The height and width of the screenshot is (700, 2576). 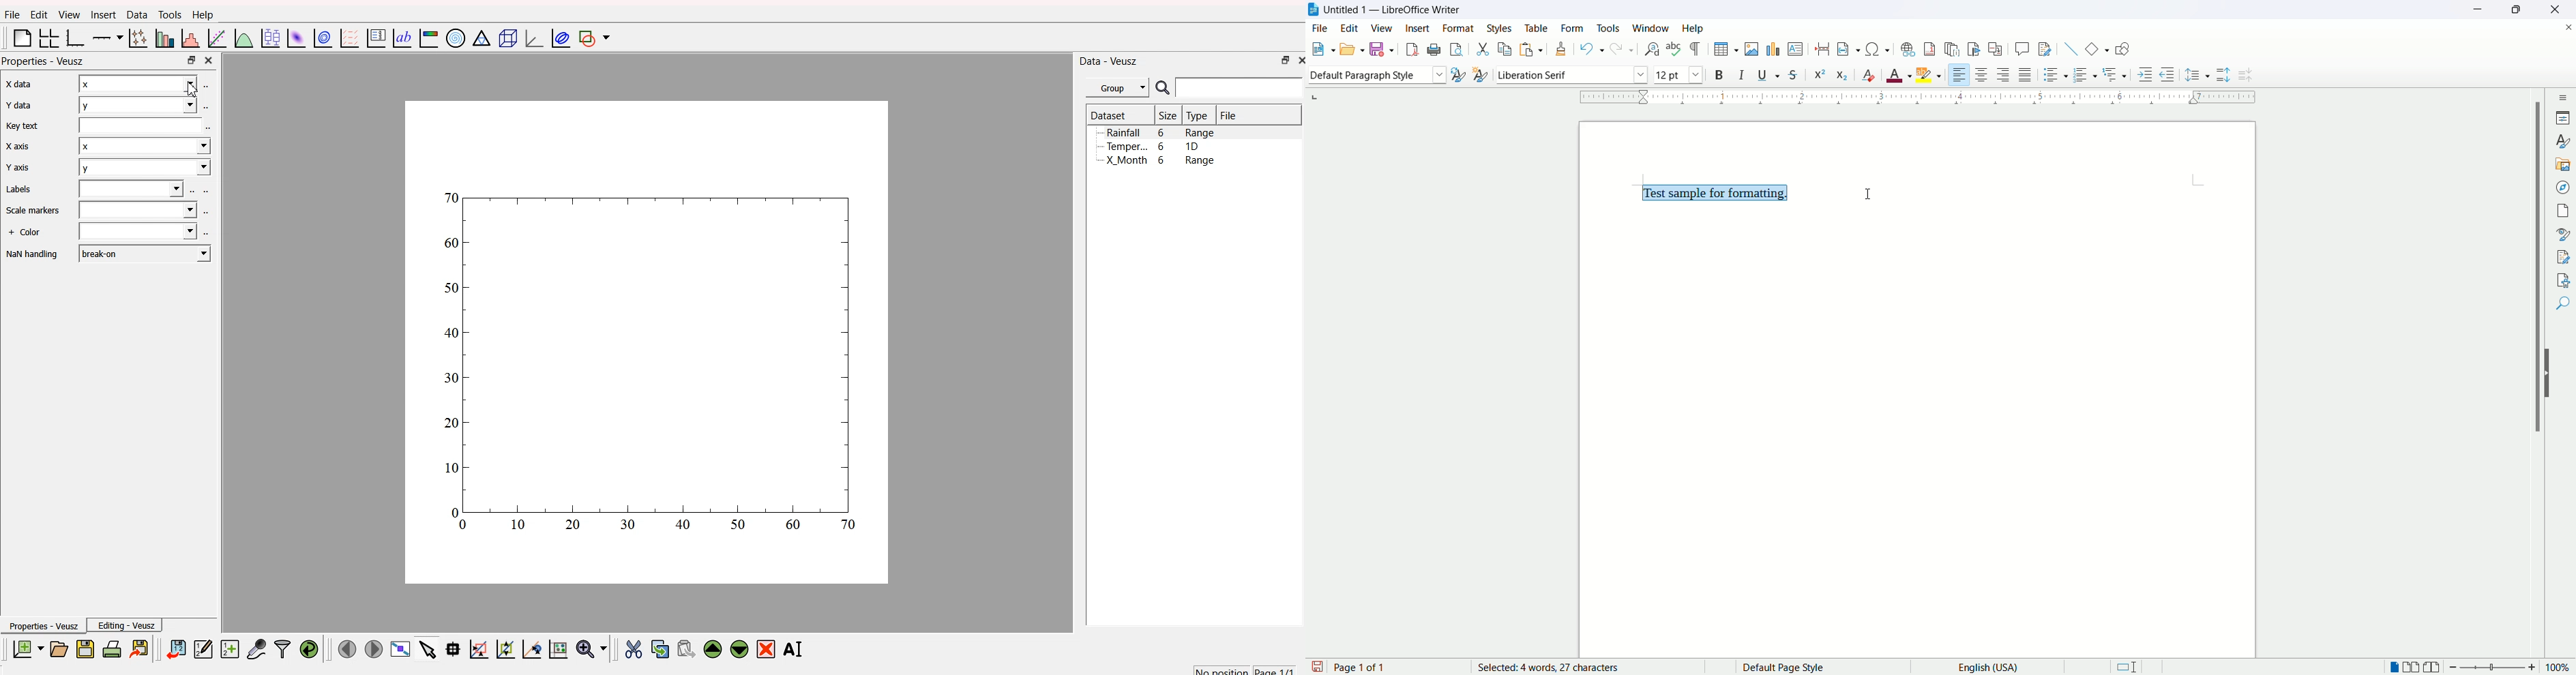 What do you see at coordinates (1561, 49) in the screenshot?
I see `formatting` at bounding box center [1561, 49].